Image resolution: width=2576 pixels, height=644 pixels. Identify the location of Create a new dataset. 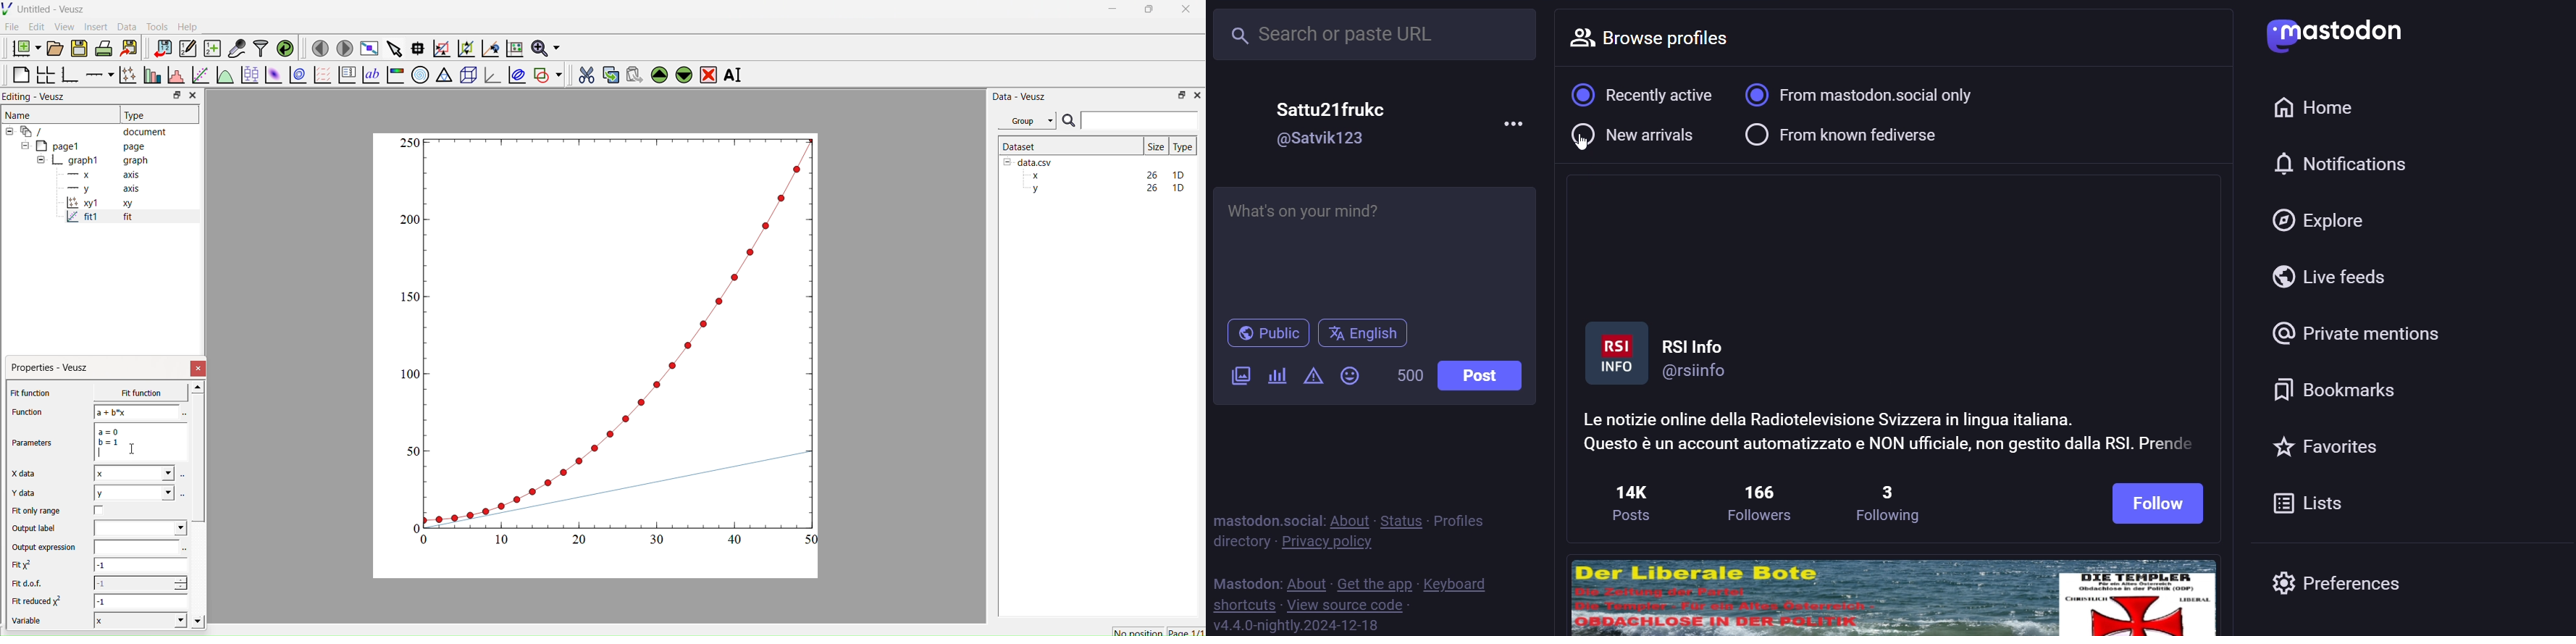
(212, 48).